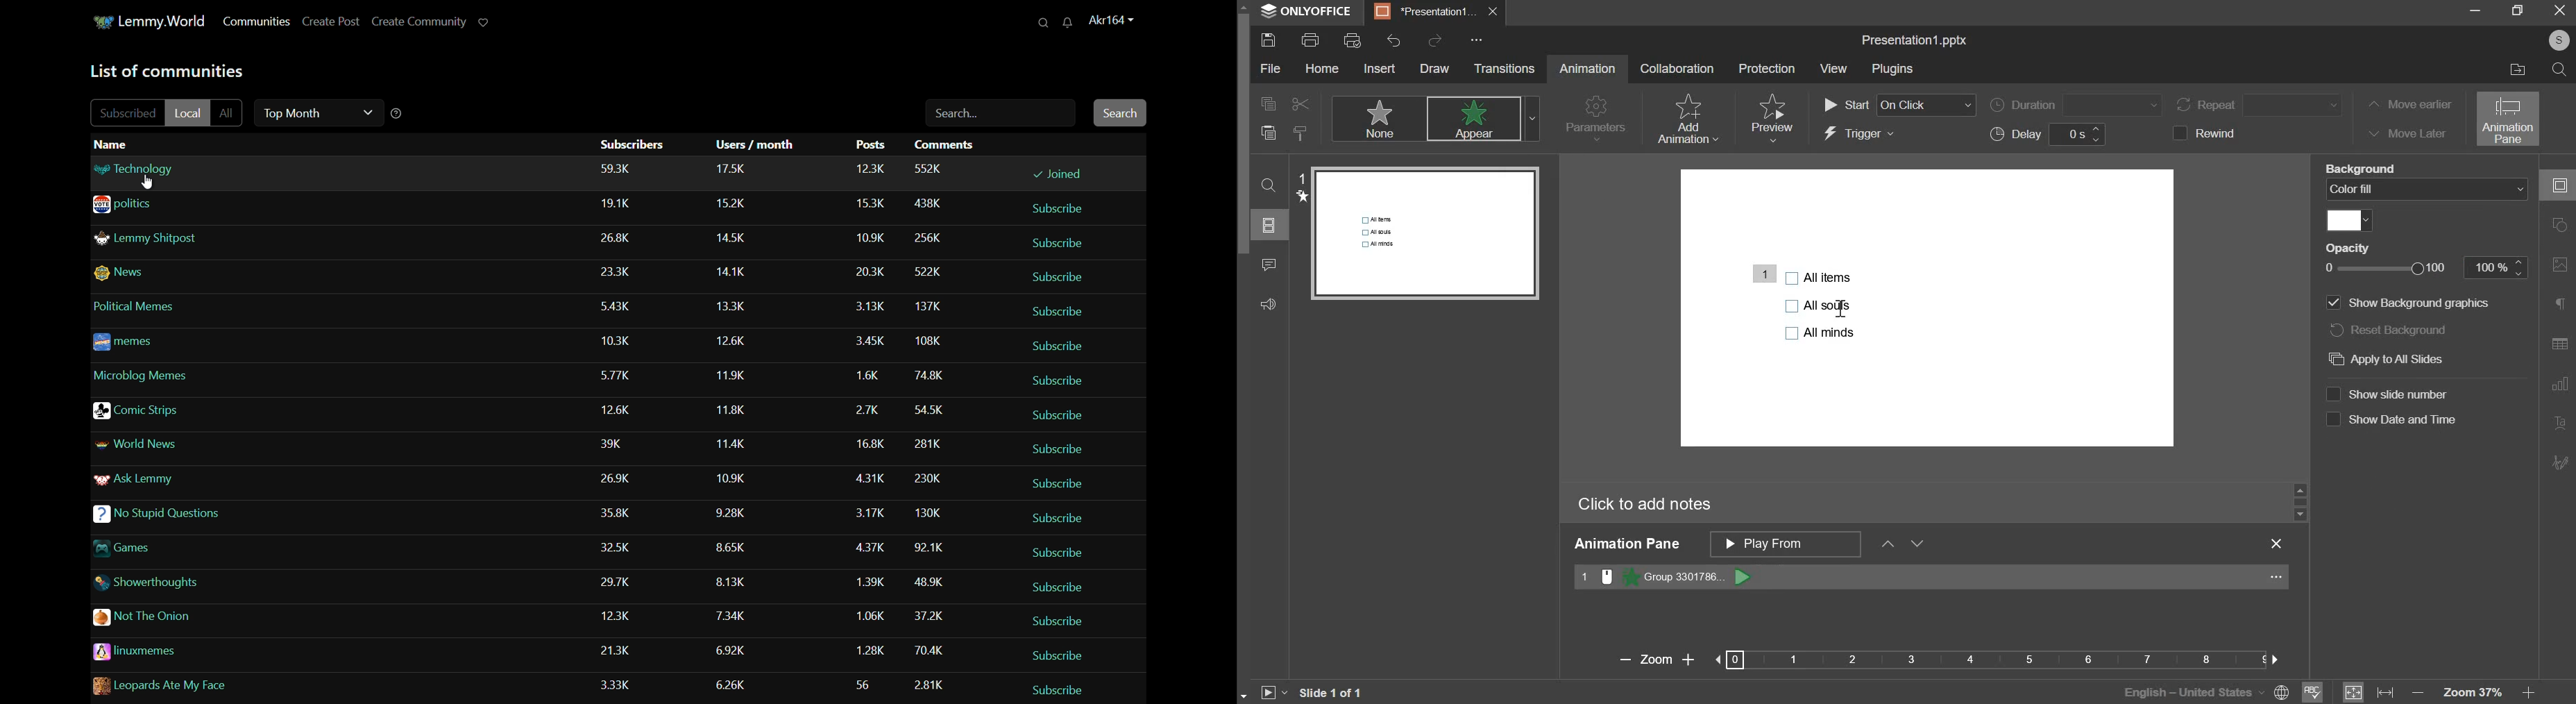  I want to click on feedback, so click(1275, 303).